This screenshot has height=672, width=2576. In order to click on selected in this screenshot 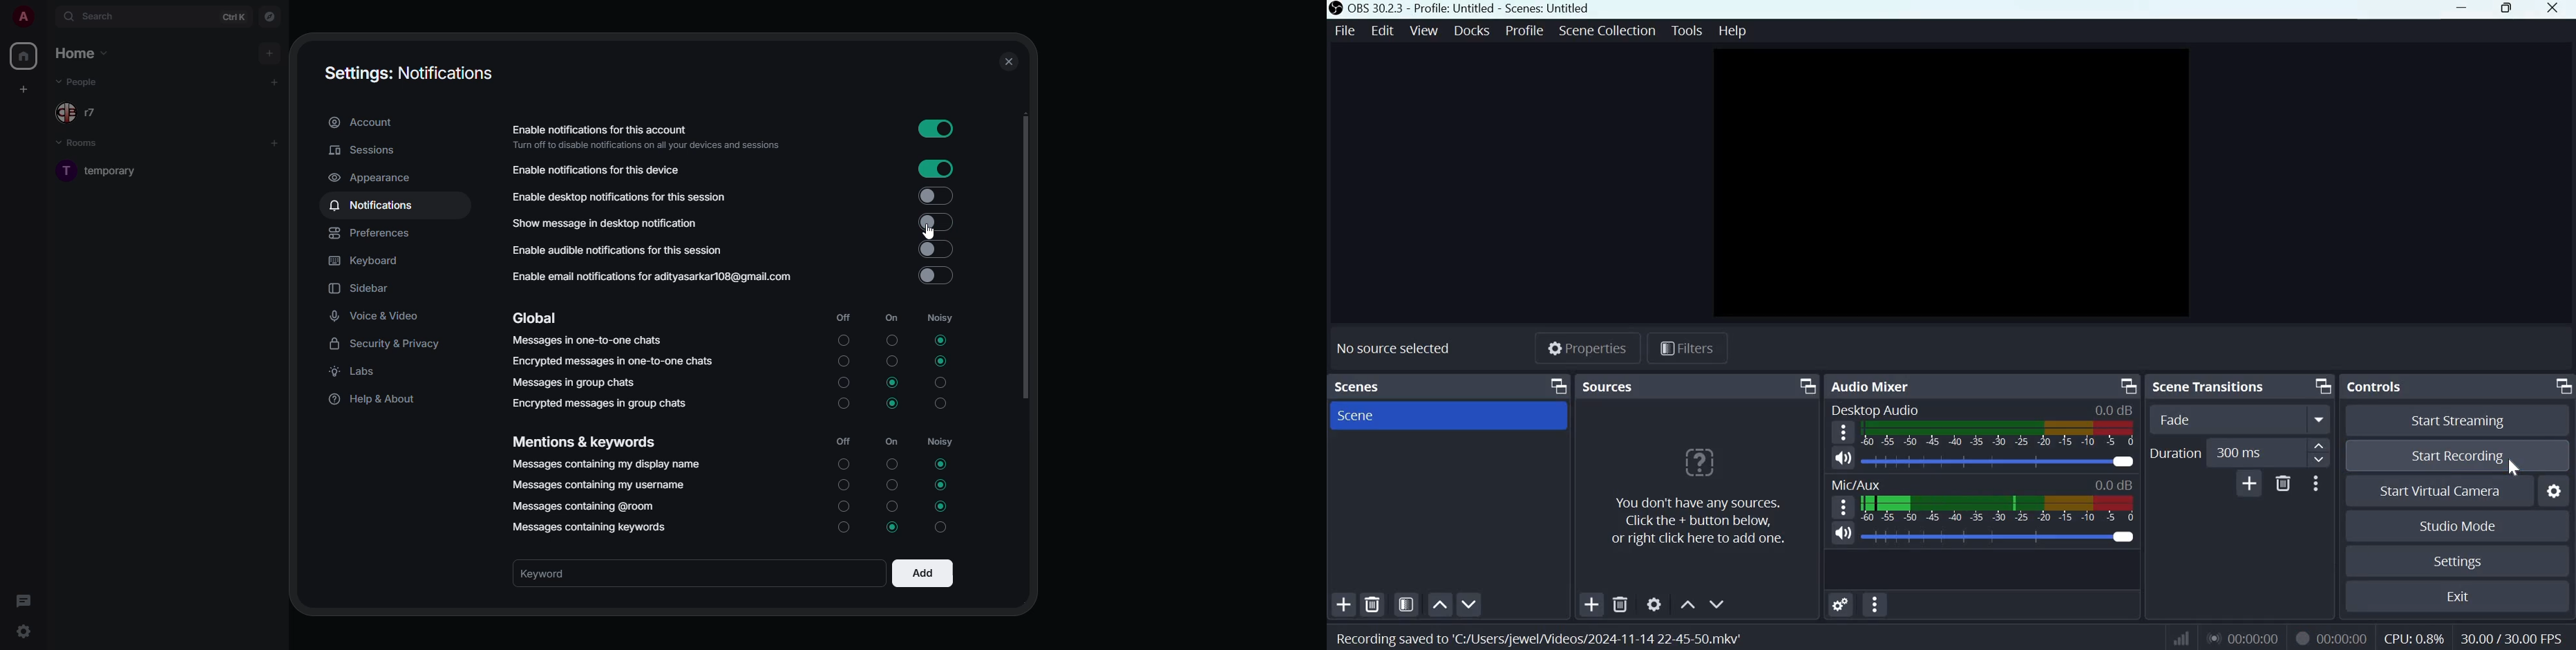, I will do `click(939, 339)`.